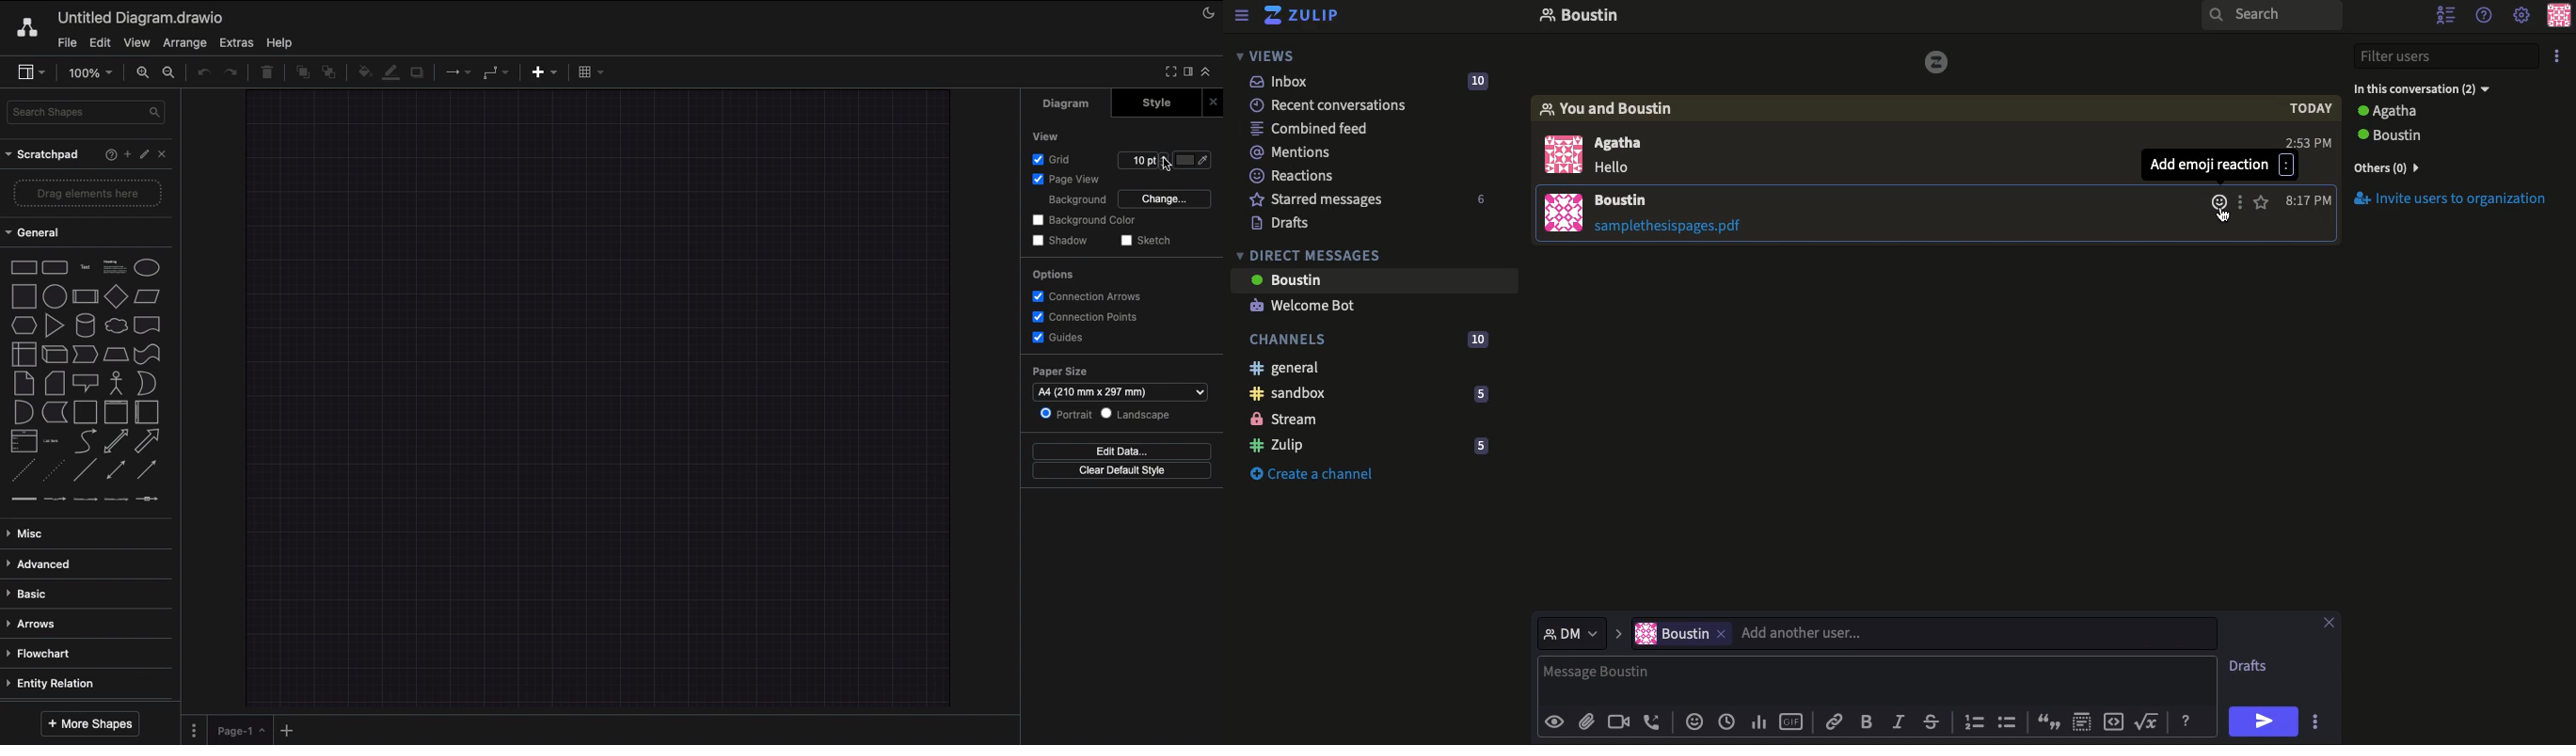 Image resolution: width=2576 pixels, height=756 pixels. Describe the element at coordinates (592, 71) in the screenshot. I see `Table` at that location.